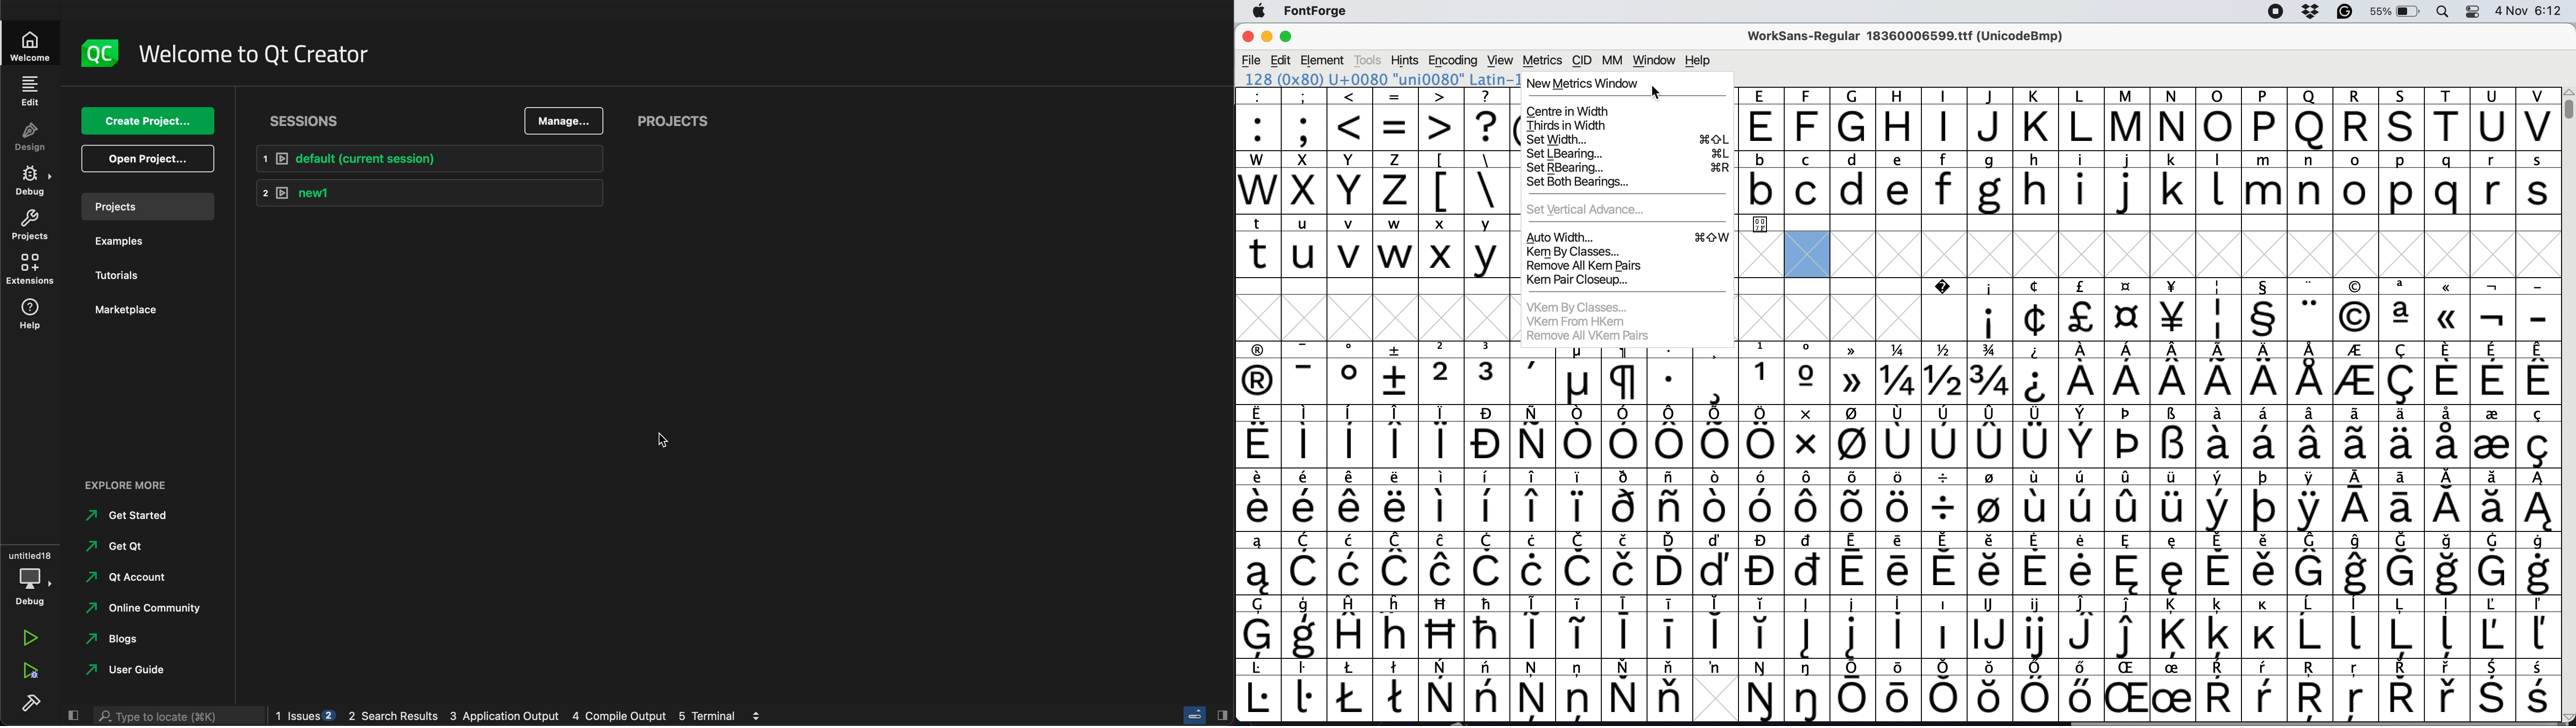 The image size is (2576, 728). What do you see at coordinates (1581, 321) in the screenshot?
I see `vkem from hkem` at bounding box center [1581, 321].